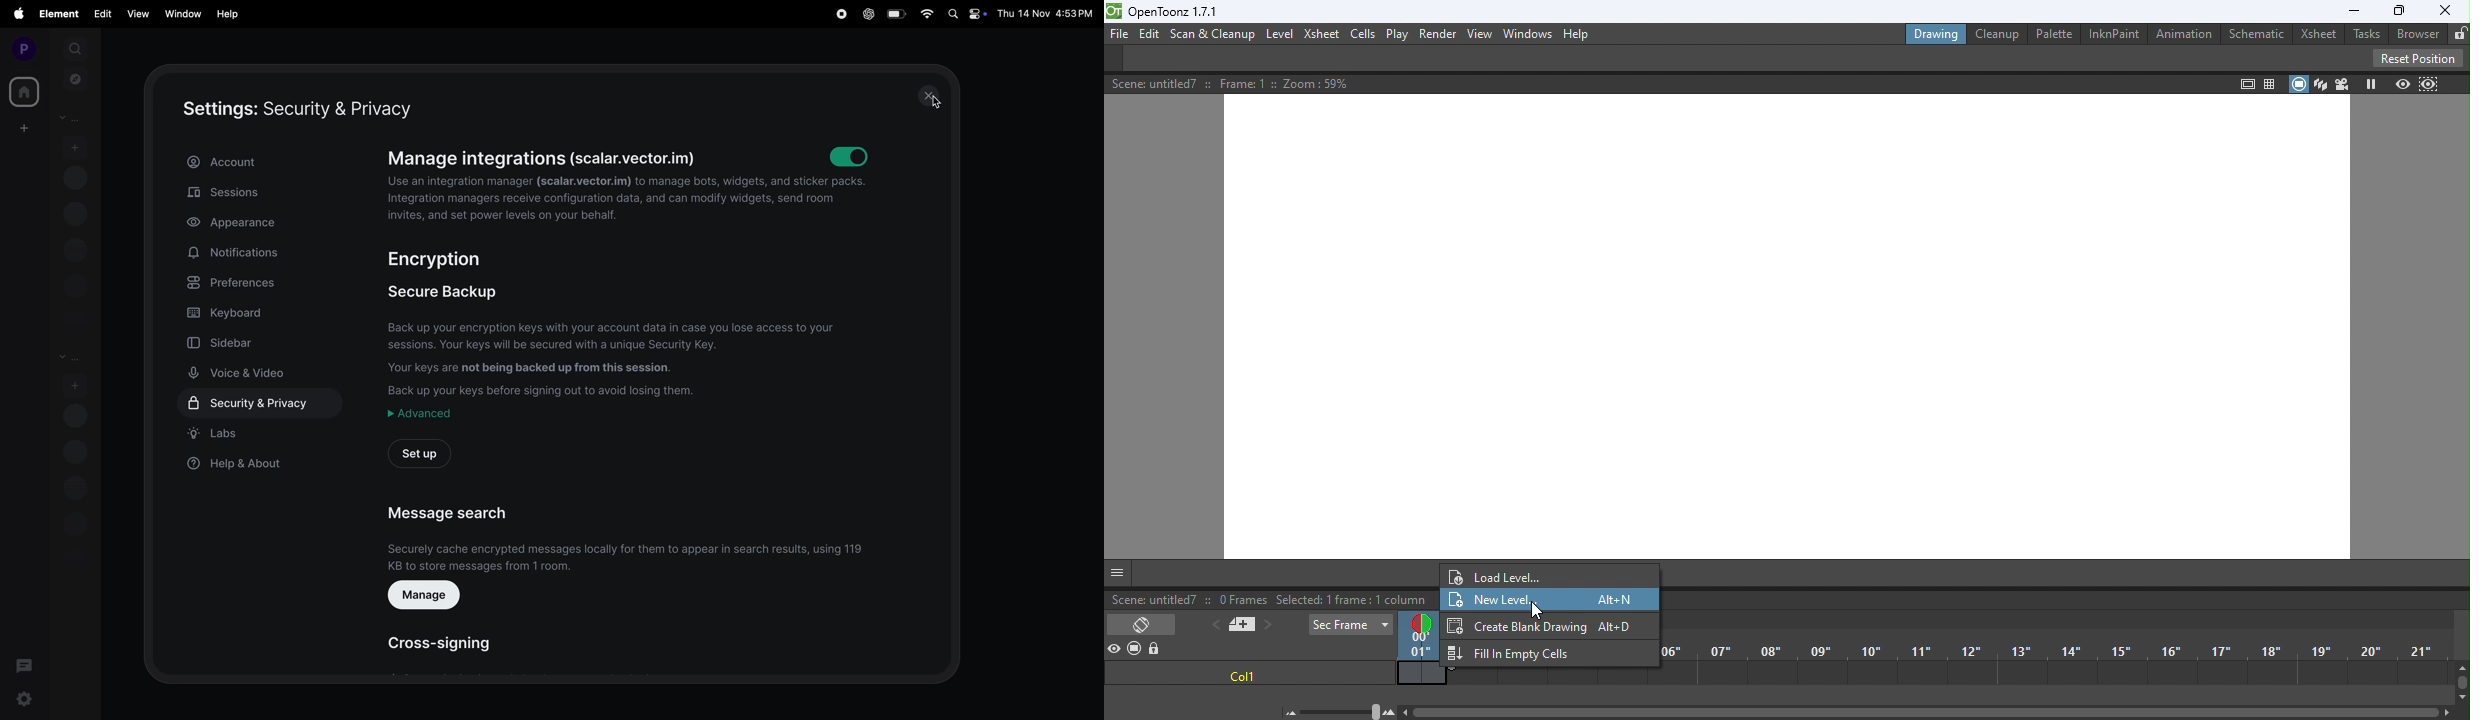 The width and height of the screenshot is (2492, 728). I want to click on advanced, so click(424, 413).